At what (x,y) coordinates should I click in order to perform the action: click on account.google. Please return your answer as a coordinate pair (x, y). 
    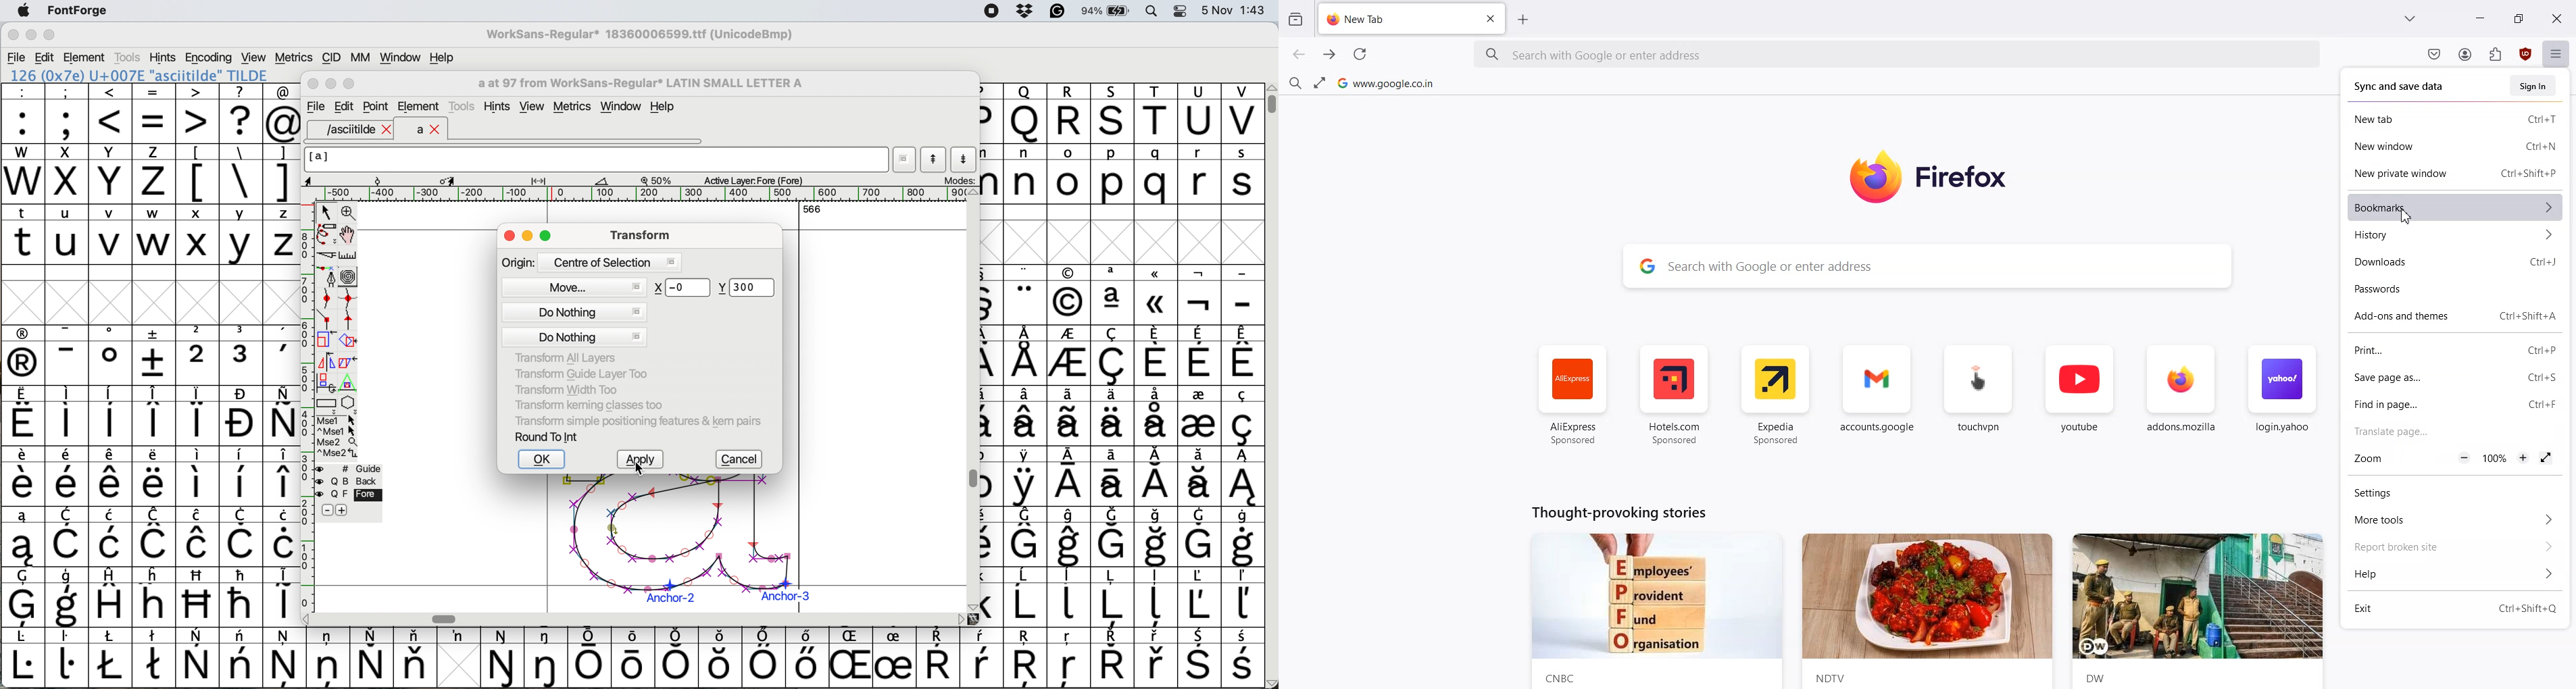
    Looking at the image, I should click on (1879, 396).